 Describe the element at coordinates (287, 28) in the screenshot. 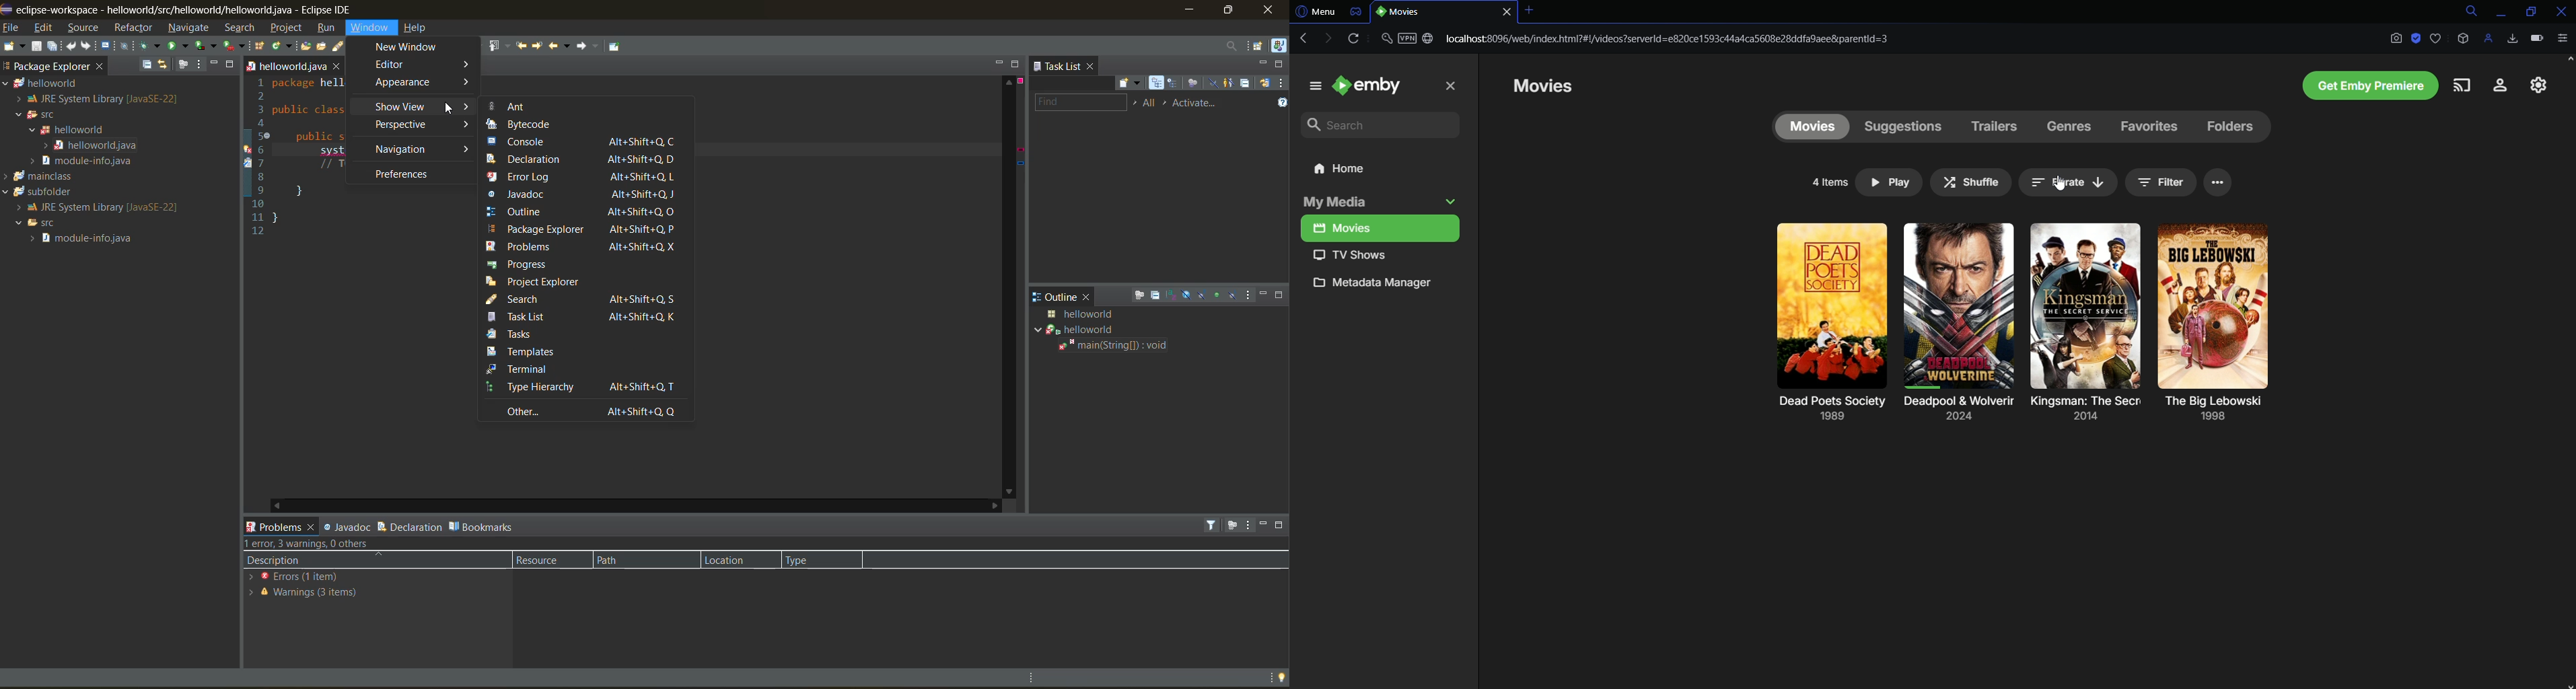

I see `project` at that location.